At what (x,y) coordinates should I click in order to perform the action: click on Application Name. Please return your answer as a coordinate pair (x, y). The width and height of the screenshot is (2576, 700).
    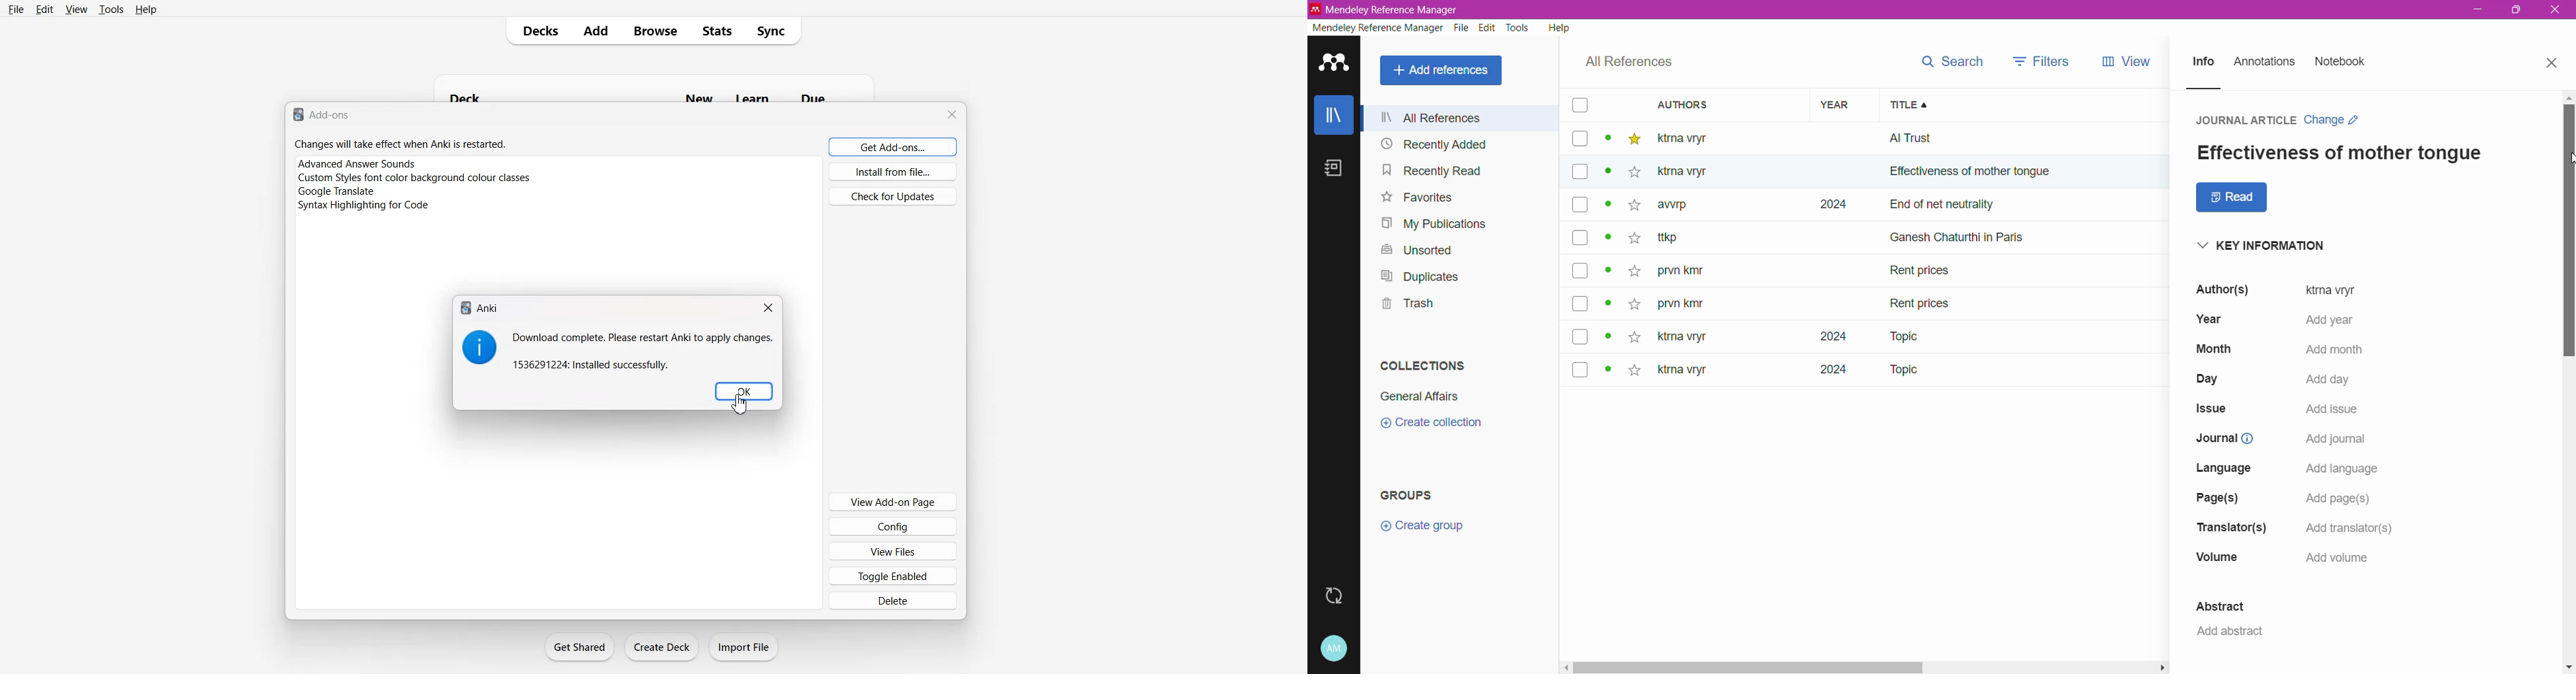
    Looking at the image, I should click on (1397, 9).